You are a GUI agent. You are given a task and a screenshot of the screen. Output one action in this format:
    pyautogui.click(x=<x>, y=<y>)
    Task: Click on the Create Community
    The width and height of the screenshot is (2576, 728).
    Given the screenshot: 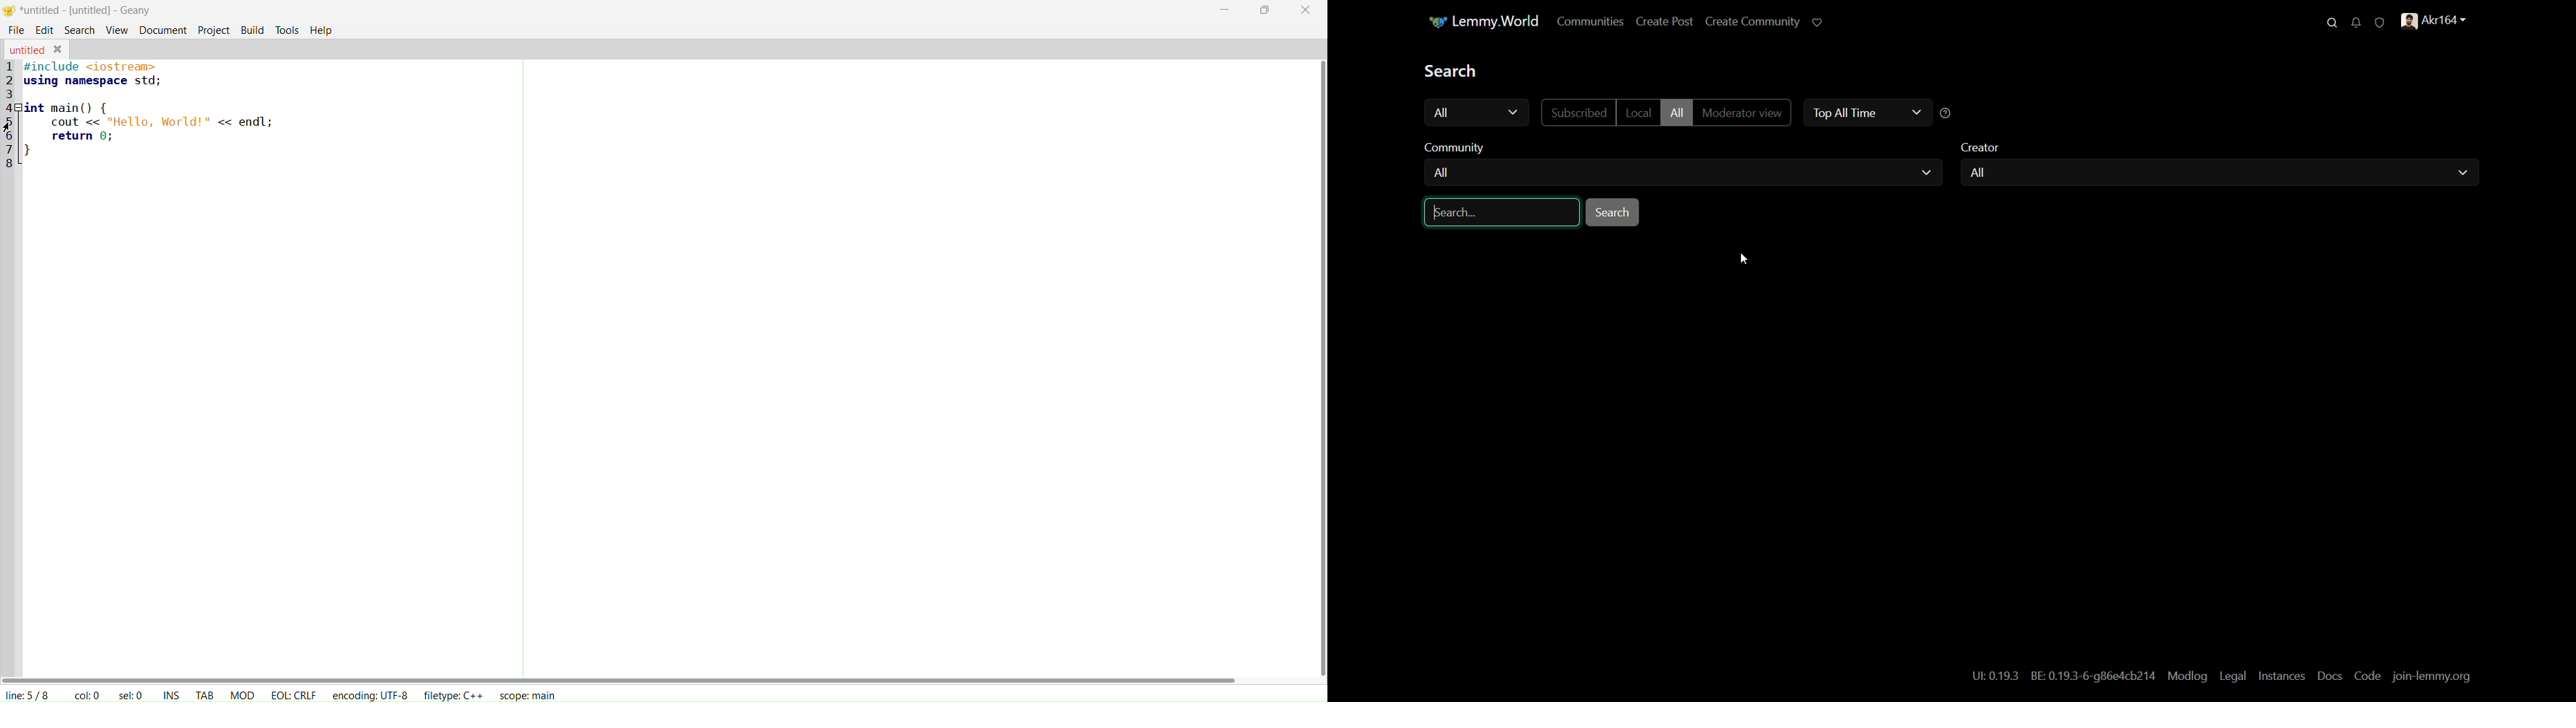 What is the action you would take?
    pyautogui.click(x=1753, y=20)
    